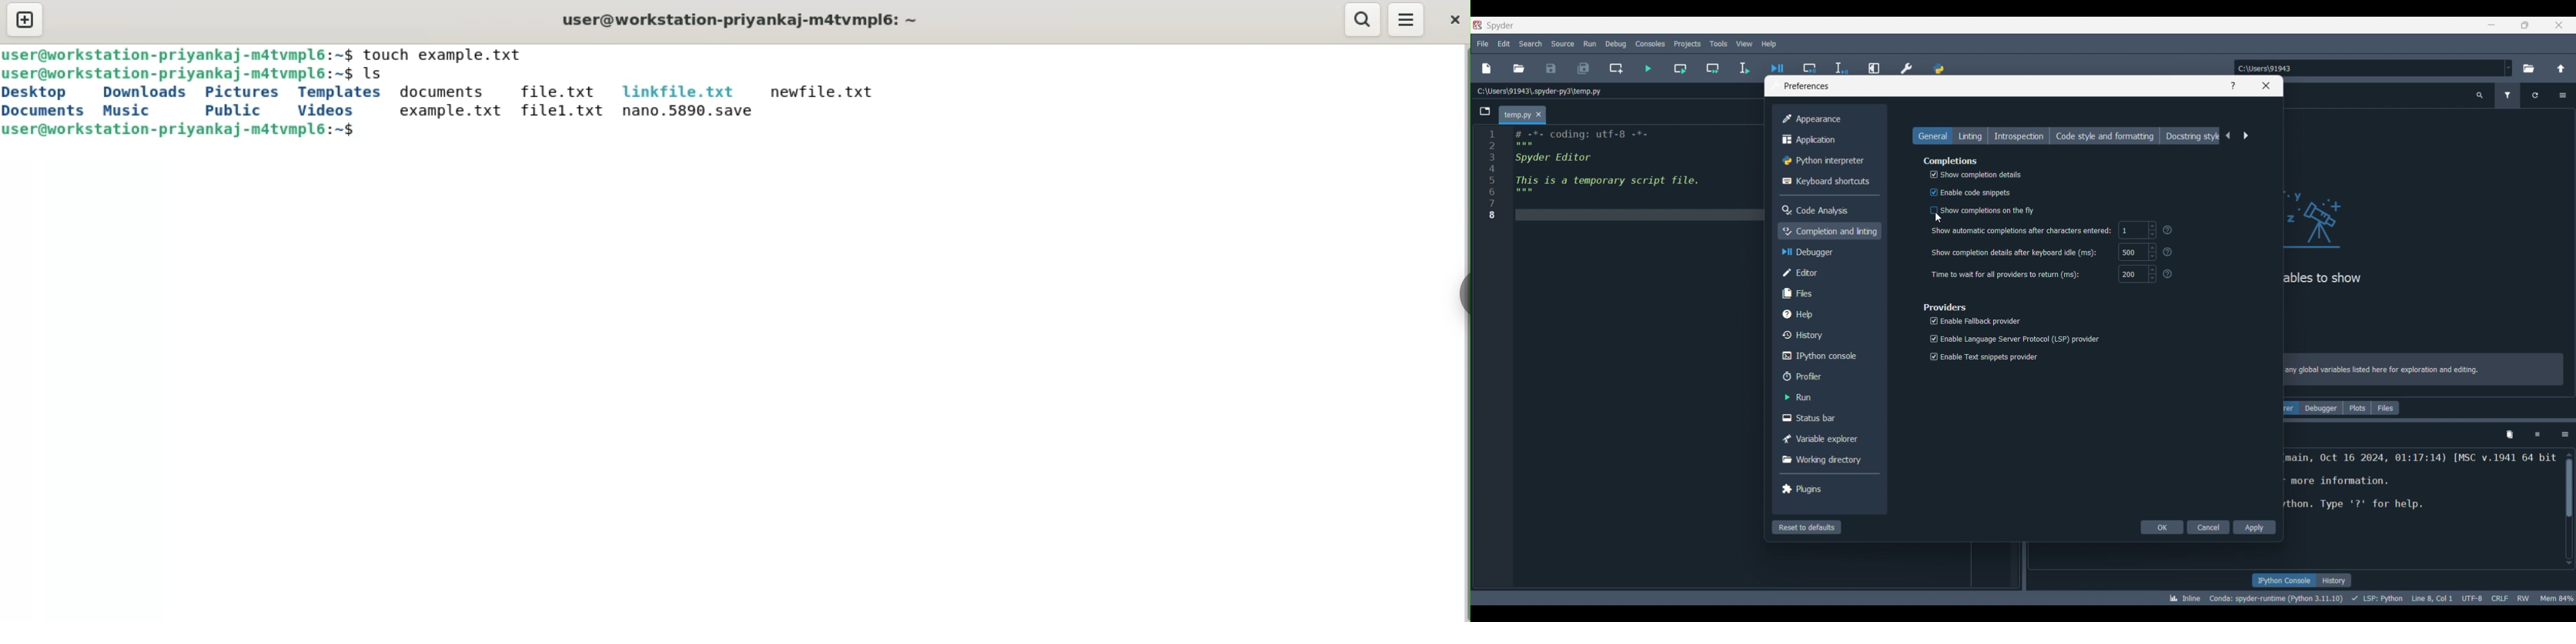  Describe the element at coordinates (1939, 65) in the screenshot. I see `PYTHONPATH manager` at that location.